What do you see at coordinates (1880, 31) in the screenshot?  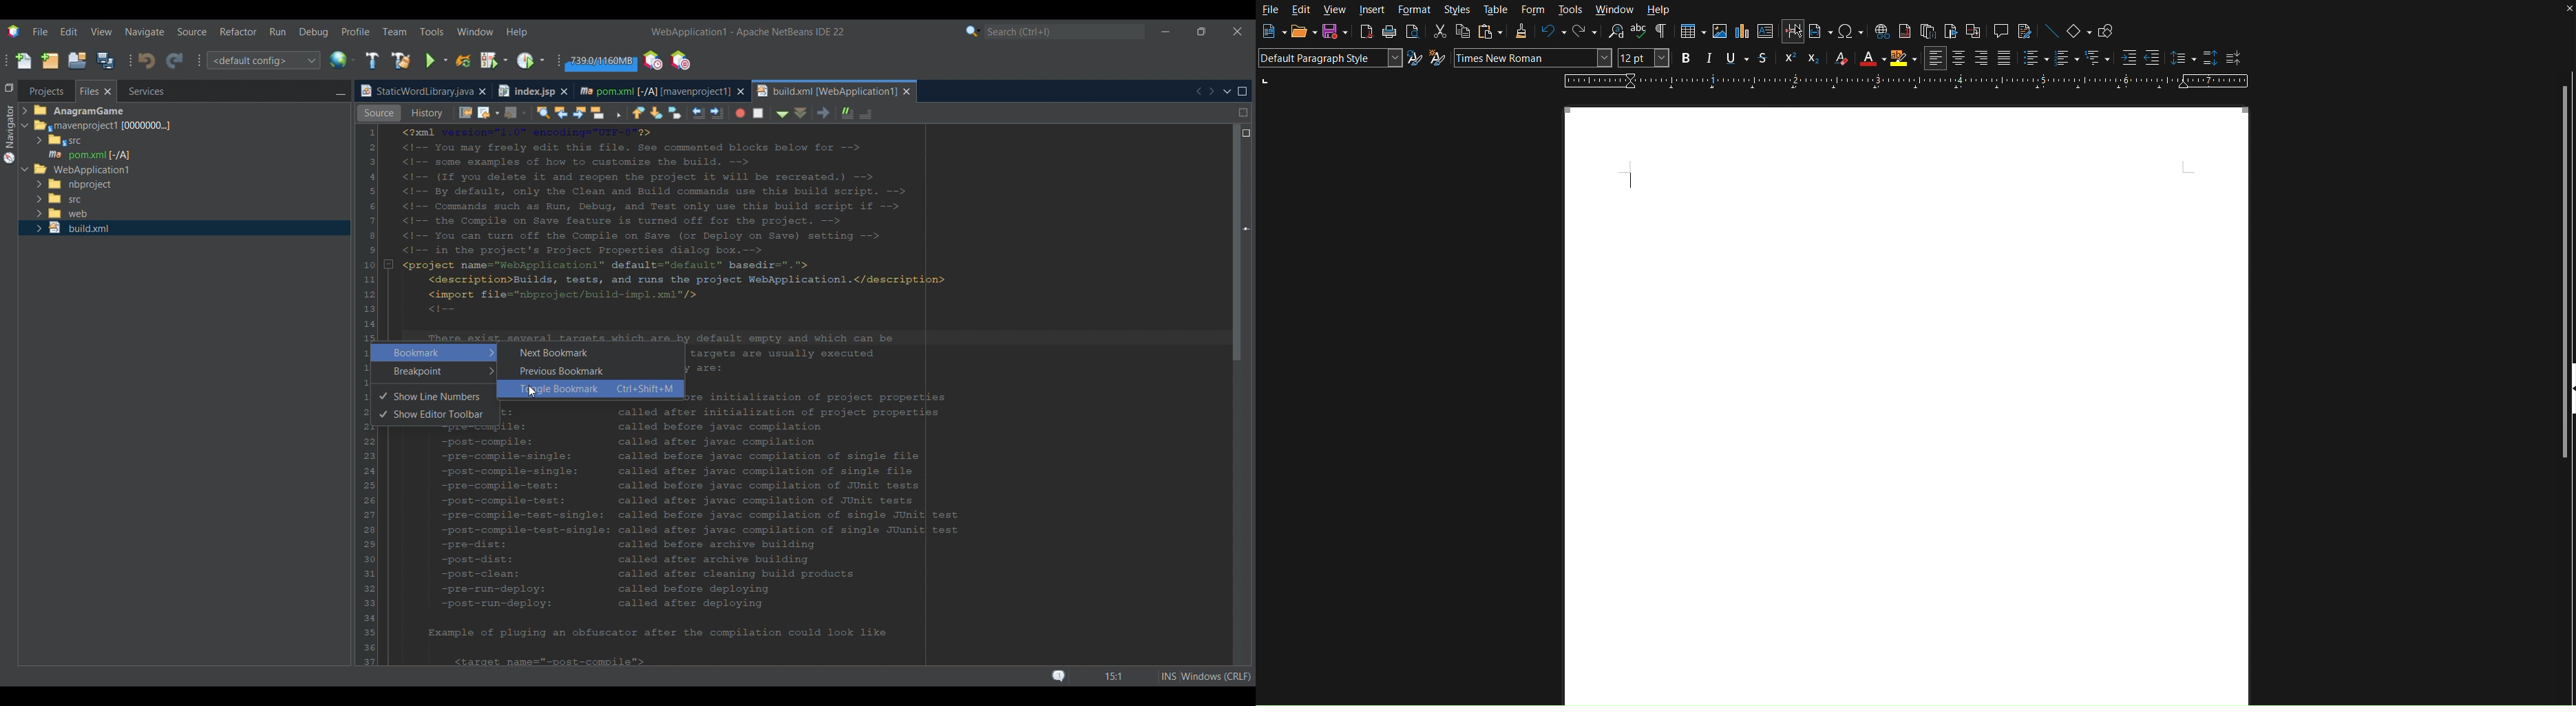 I see `Insert Hyperlink` at bounding box center [1880, 31].